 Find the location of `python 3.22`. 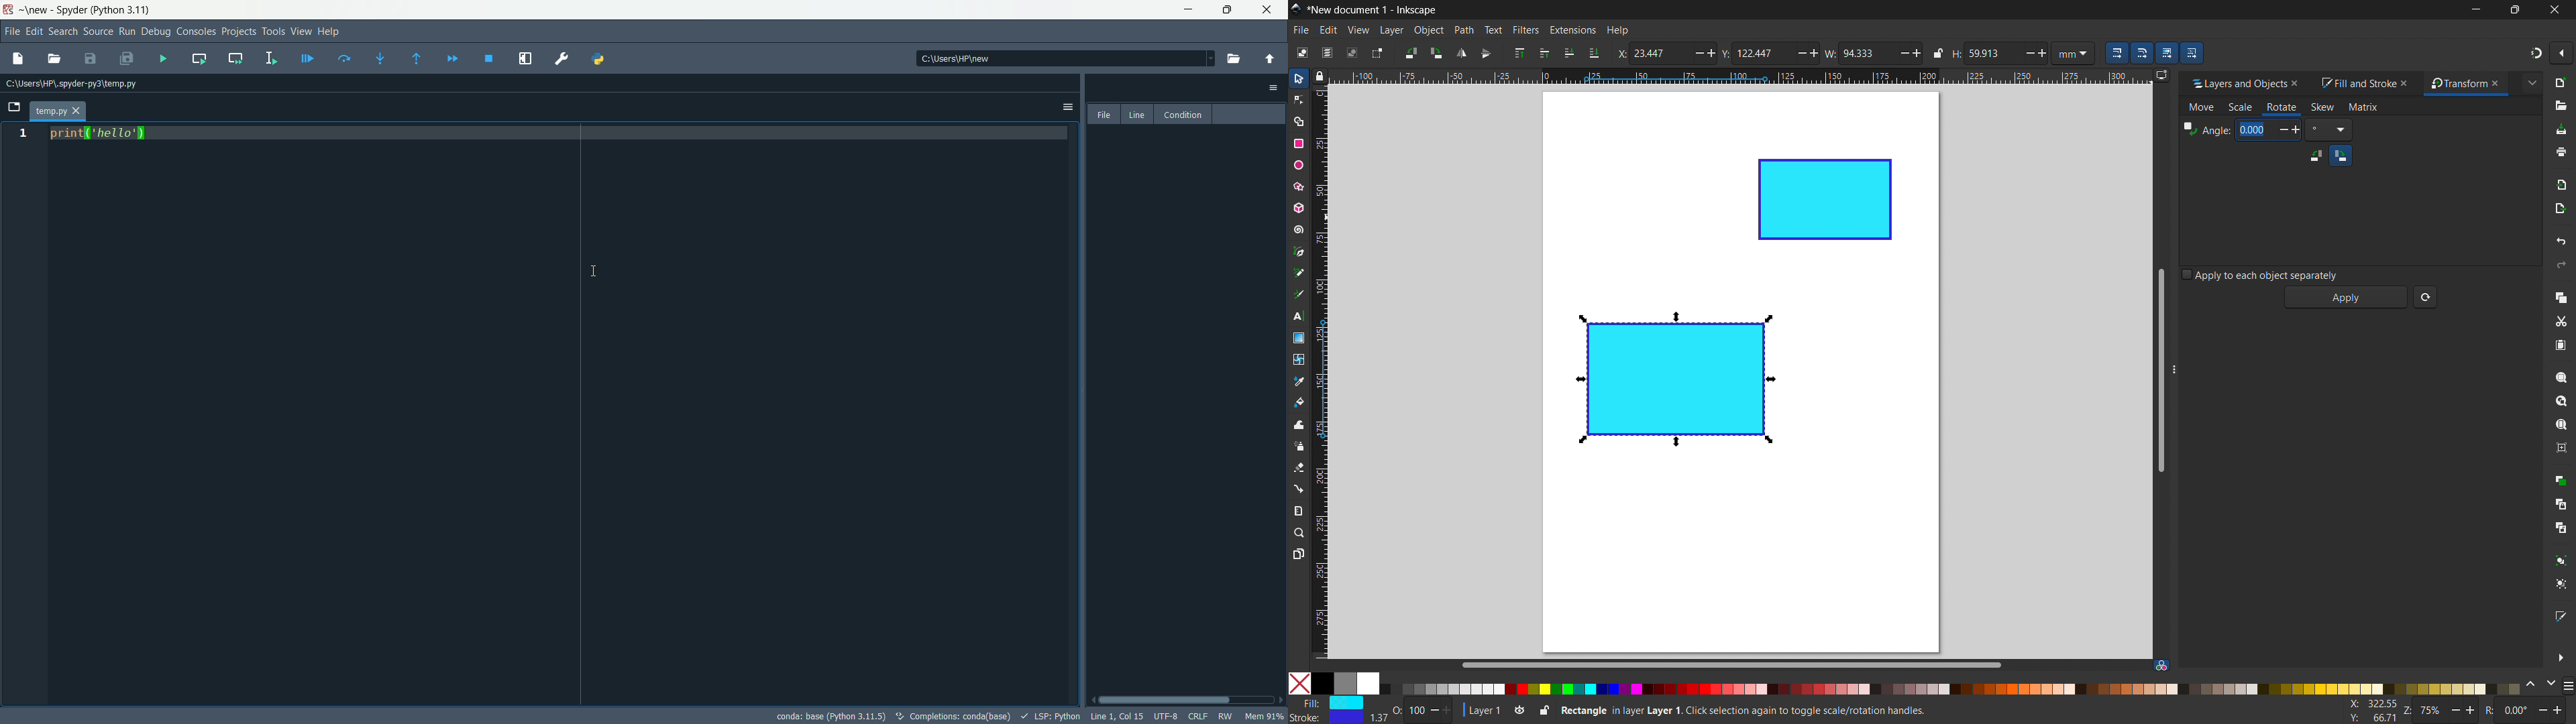

python 3.22 is located at coordinates (125, 11).